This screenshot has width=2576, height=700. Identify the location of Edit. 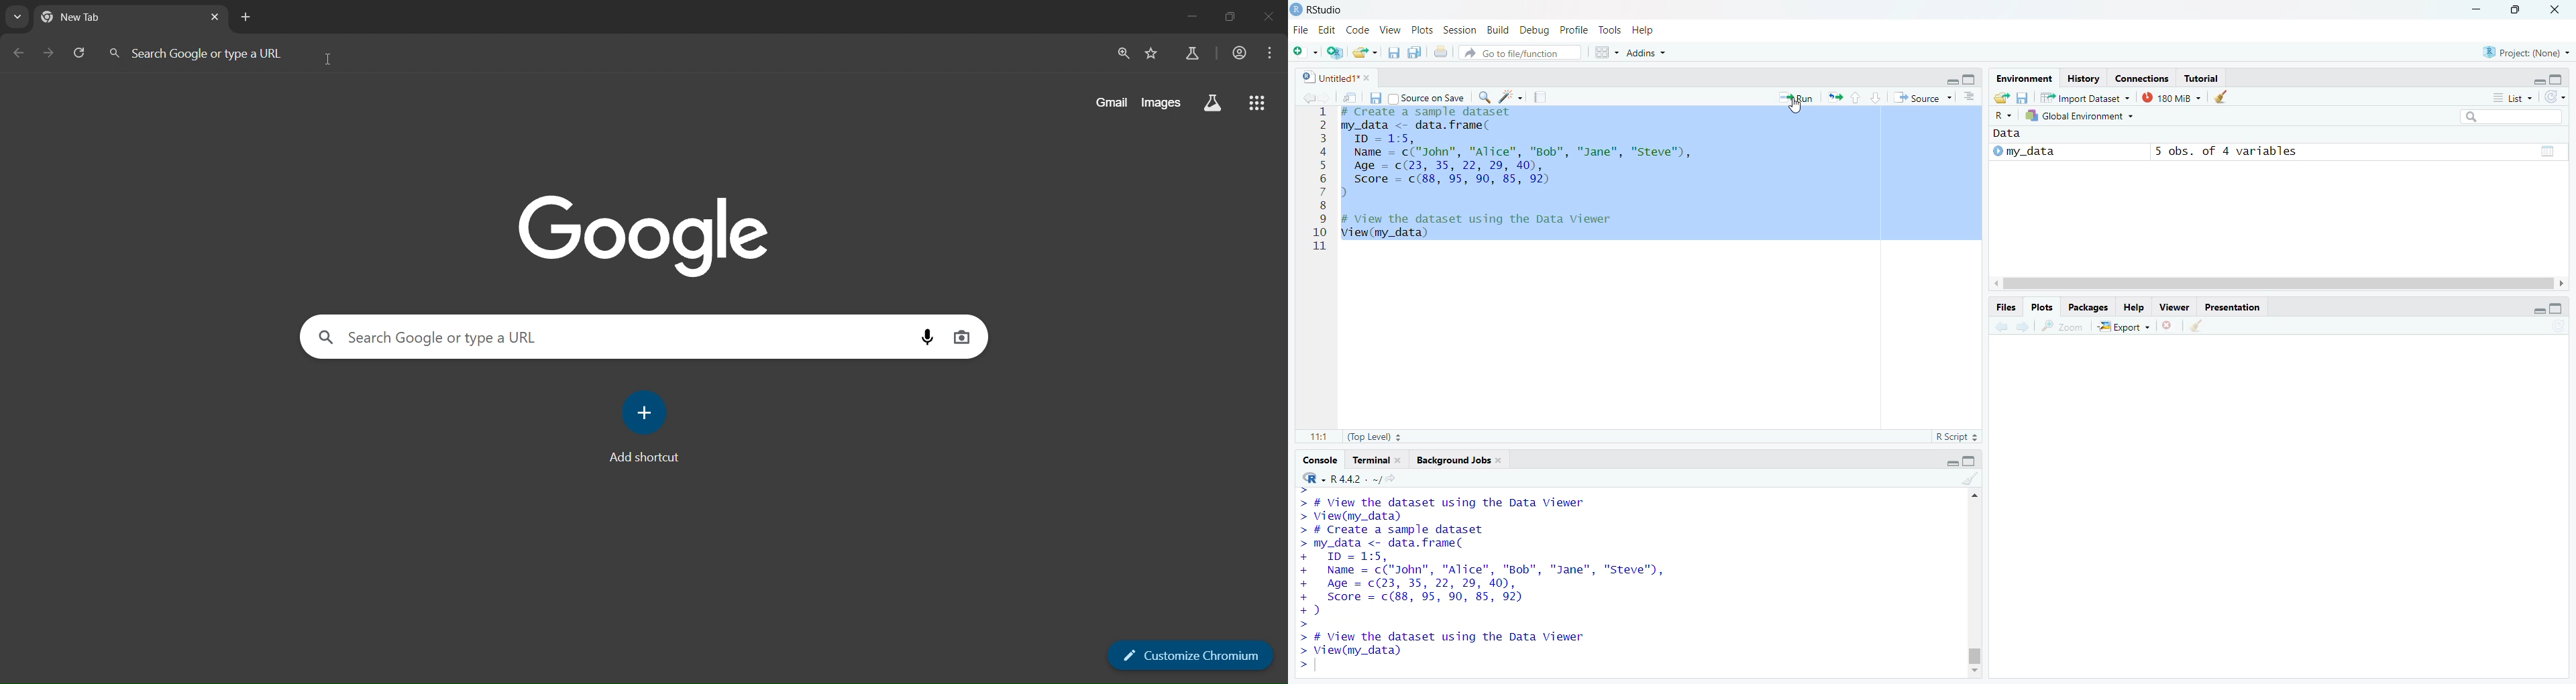
(1328, 30).